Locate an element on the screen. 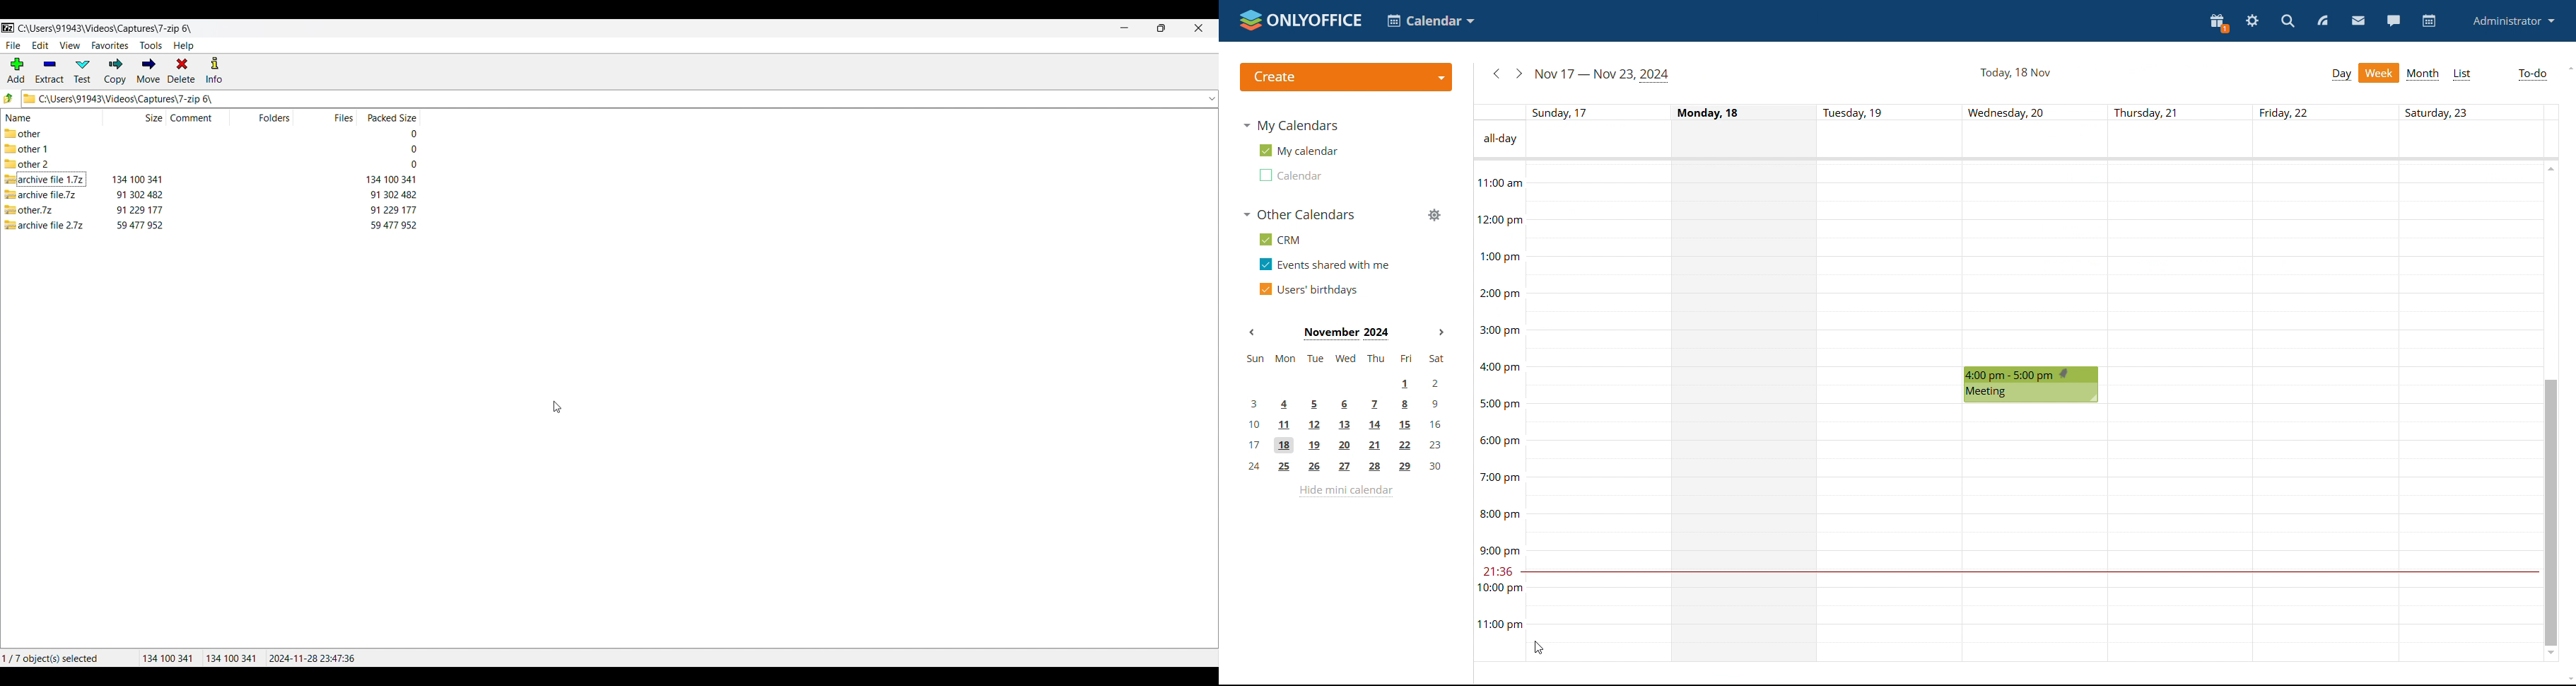  Size column is located at coordinates (147, 118).